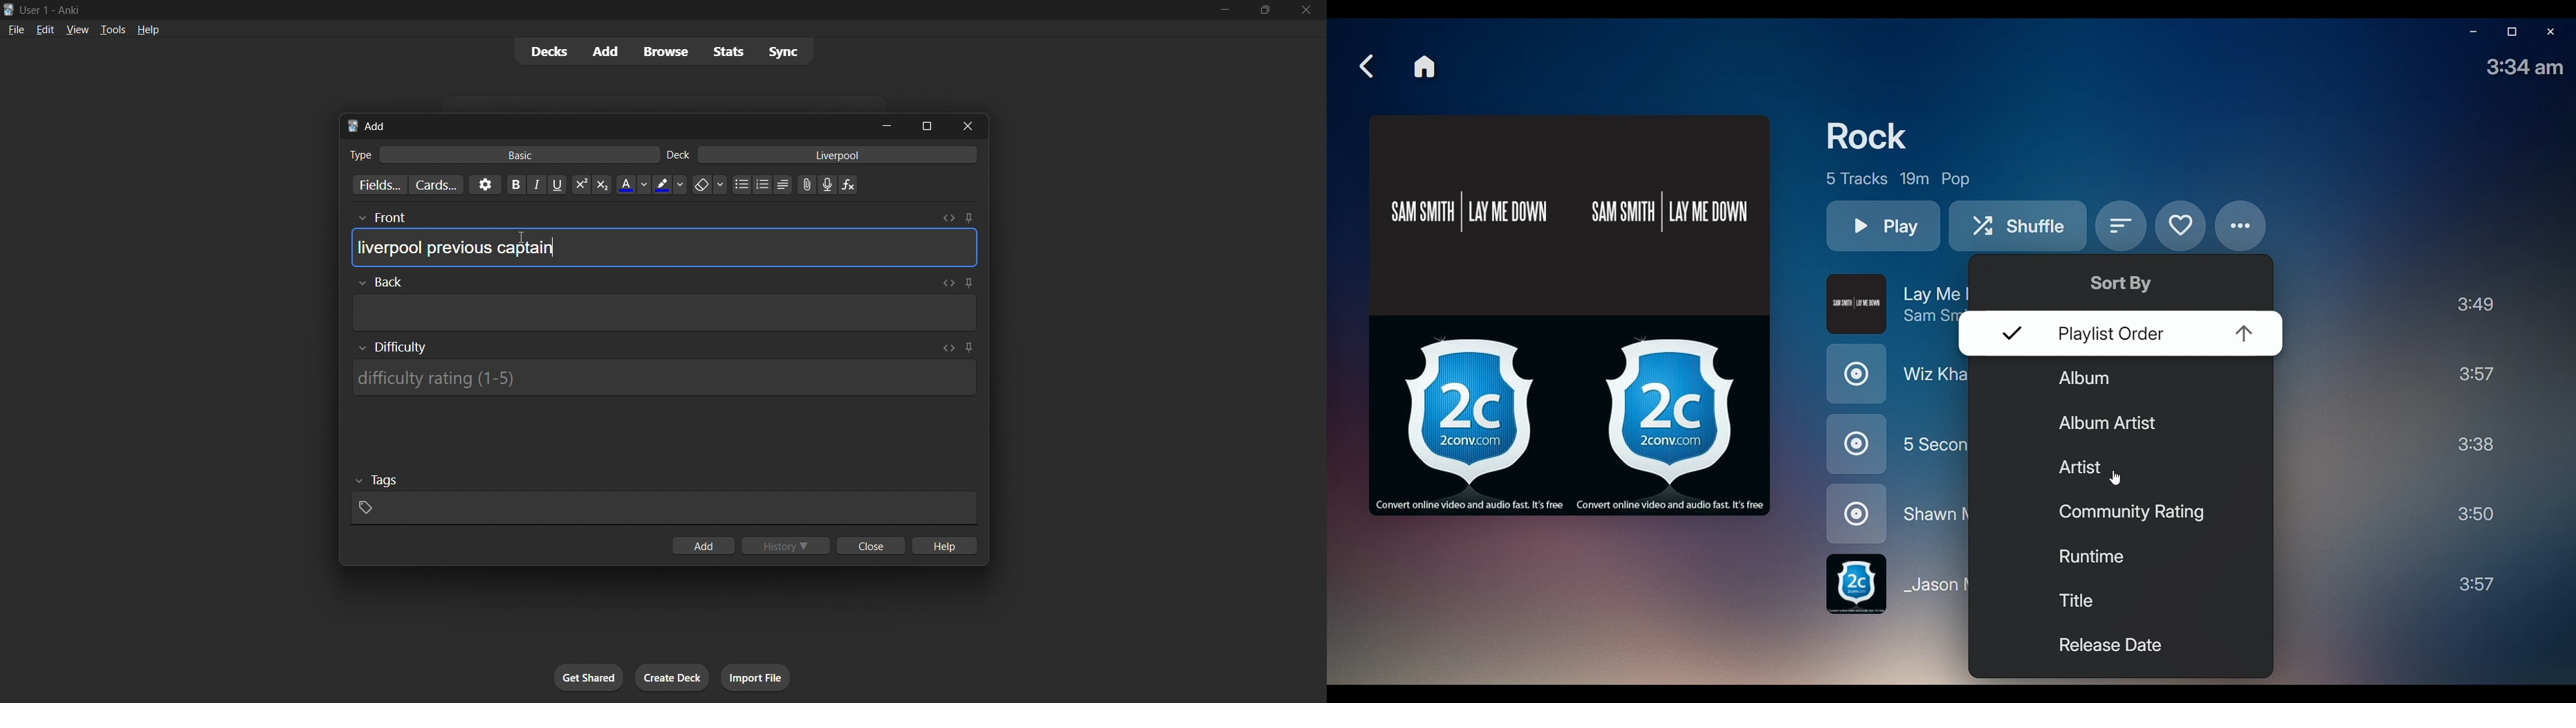 This screenshot has height=728, width=2576. Describe the element at coordinates (598, 8) in the screenshot. I see `title bar` at that location.